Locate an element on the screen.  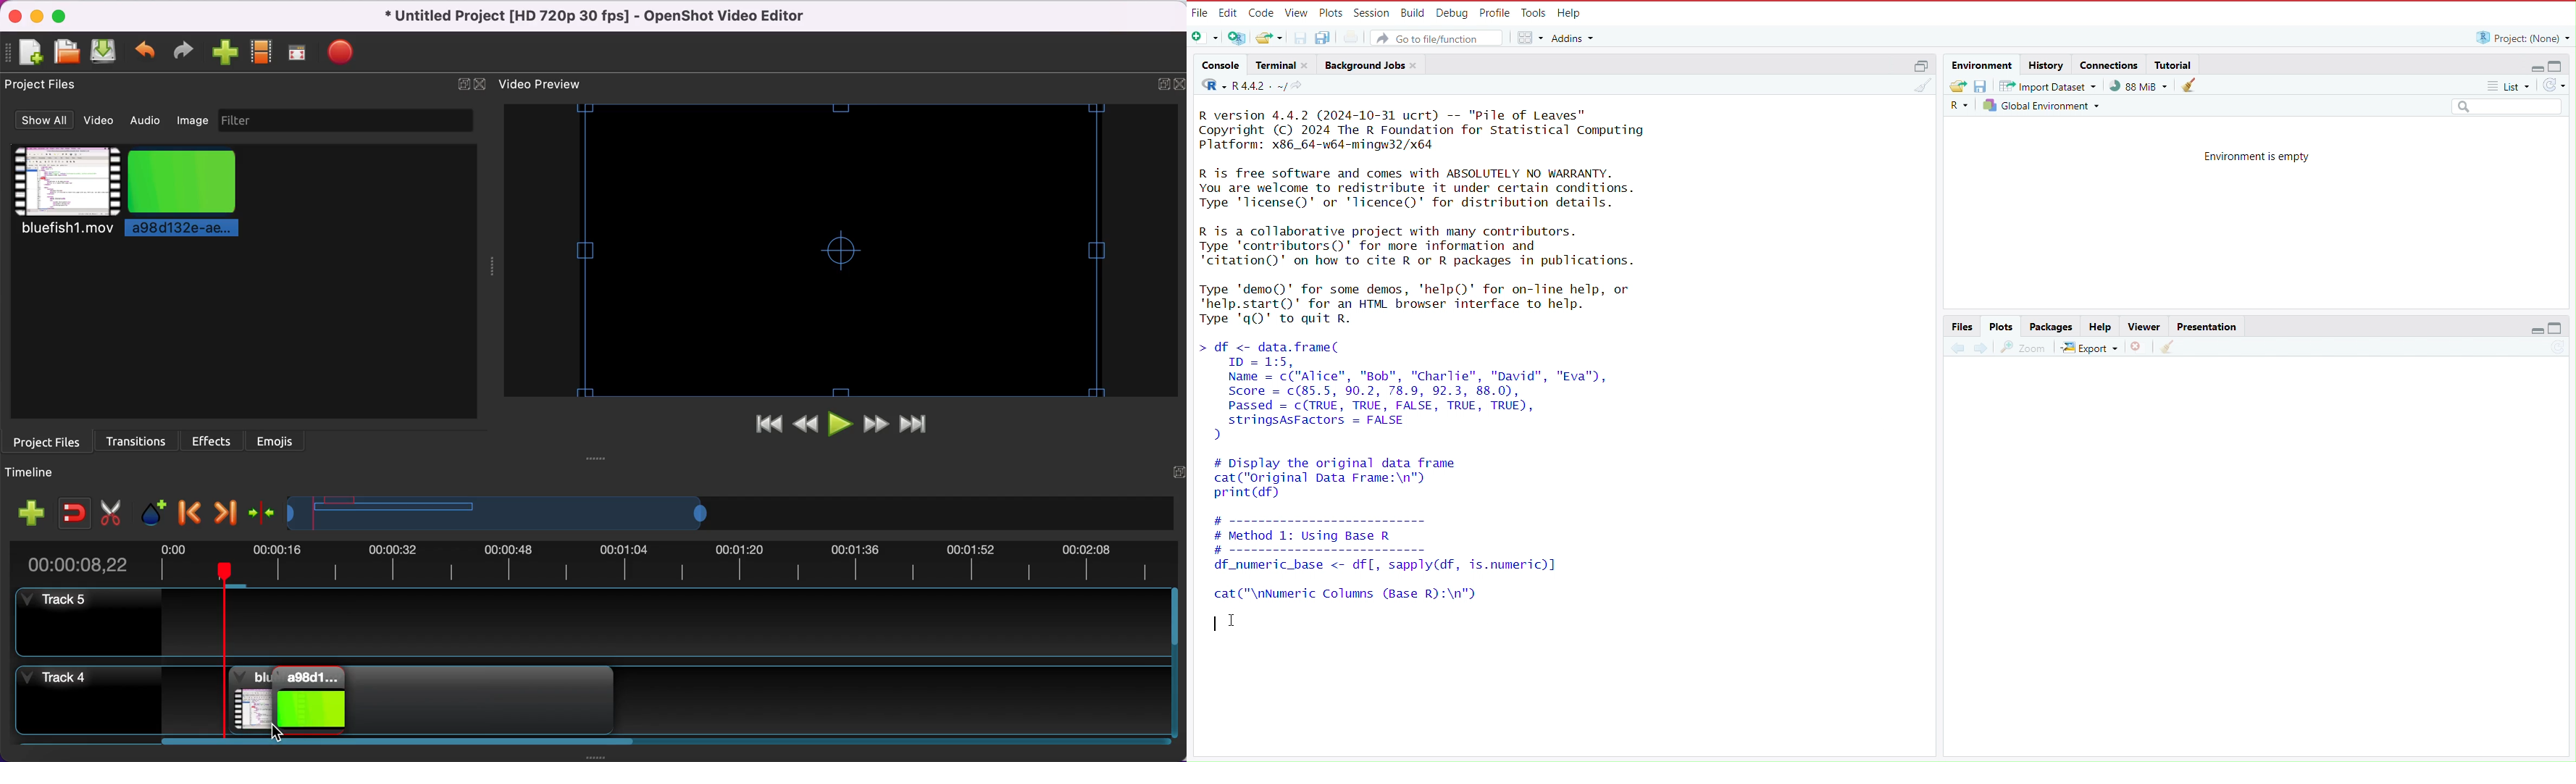
Search field is located at coordinates (2509, 105).